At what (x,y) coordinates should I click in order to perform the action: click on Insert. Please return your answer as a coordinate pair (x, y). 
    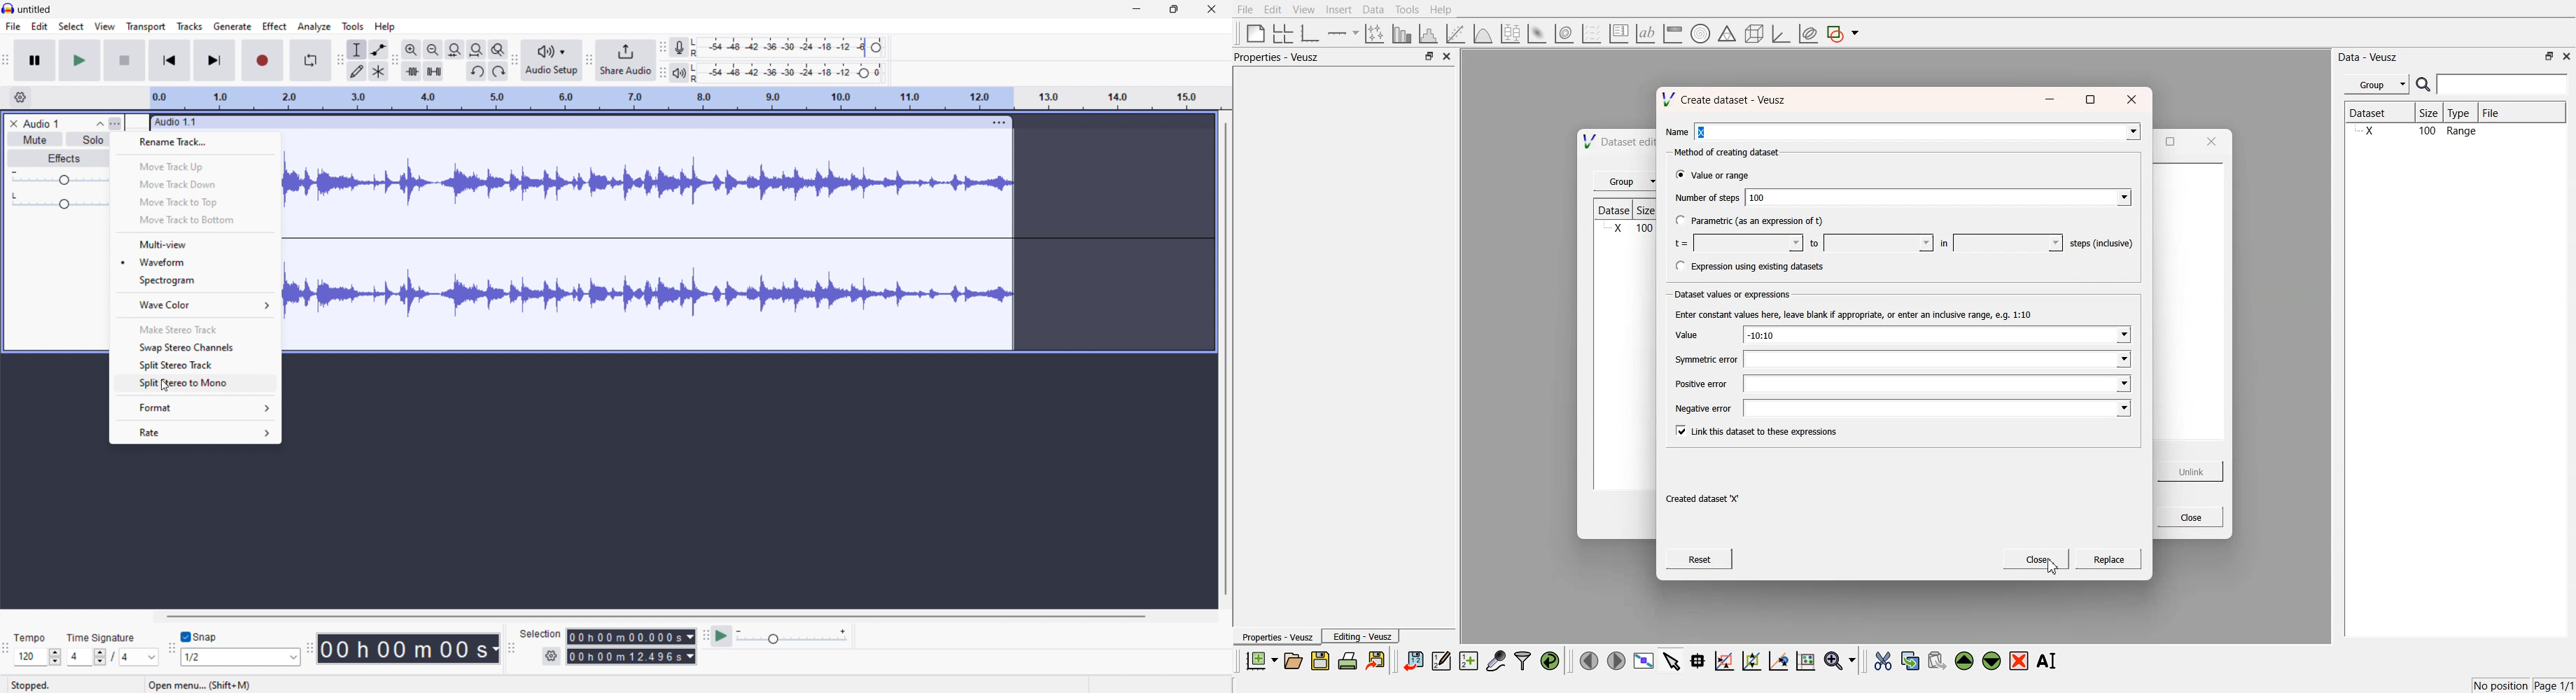
    Looking at the image, I should click on (1337, 10).